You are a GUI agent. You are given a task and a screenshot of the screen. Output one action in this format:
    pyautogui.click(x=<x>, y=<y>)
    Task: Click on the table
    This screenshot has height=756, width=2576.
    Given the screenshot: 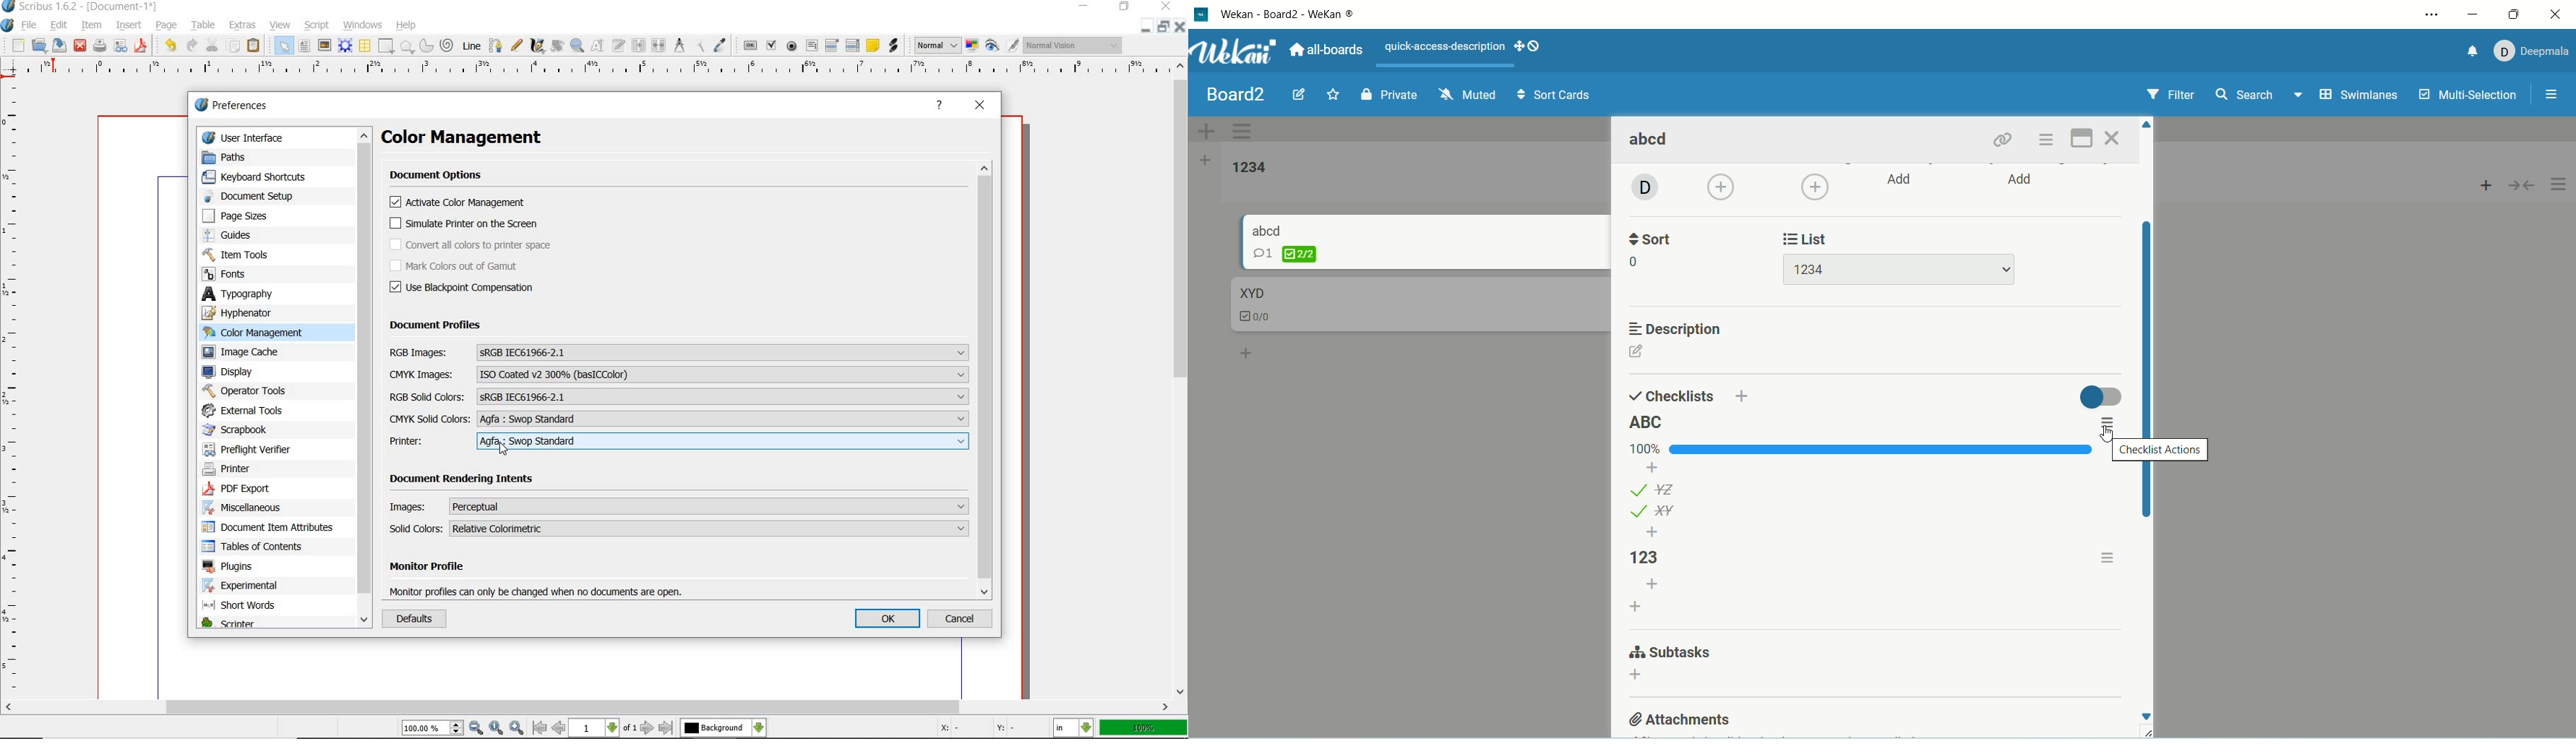 What is the action you would take?
    pyautogui.click(x=365, y=47)
    